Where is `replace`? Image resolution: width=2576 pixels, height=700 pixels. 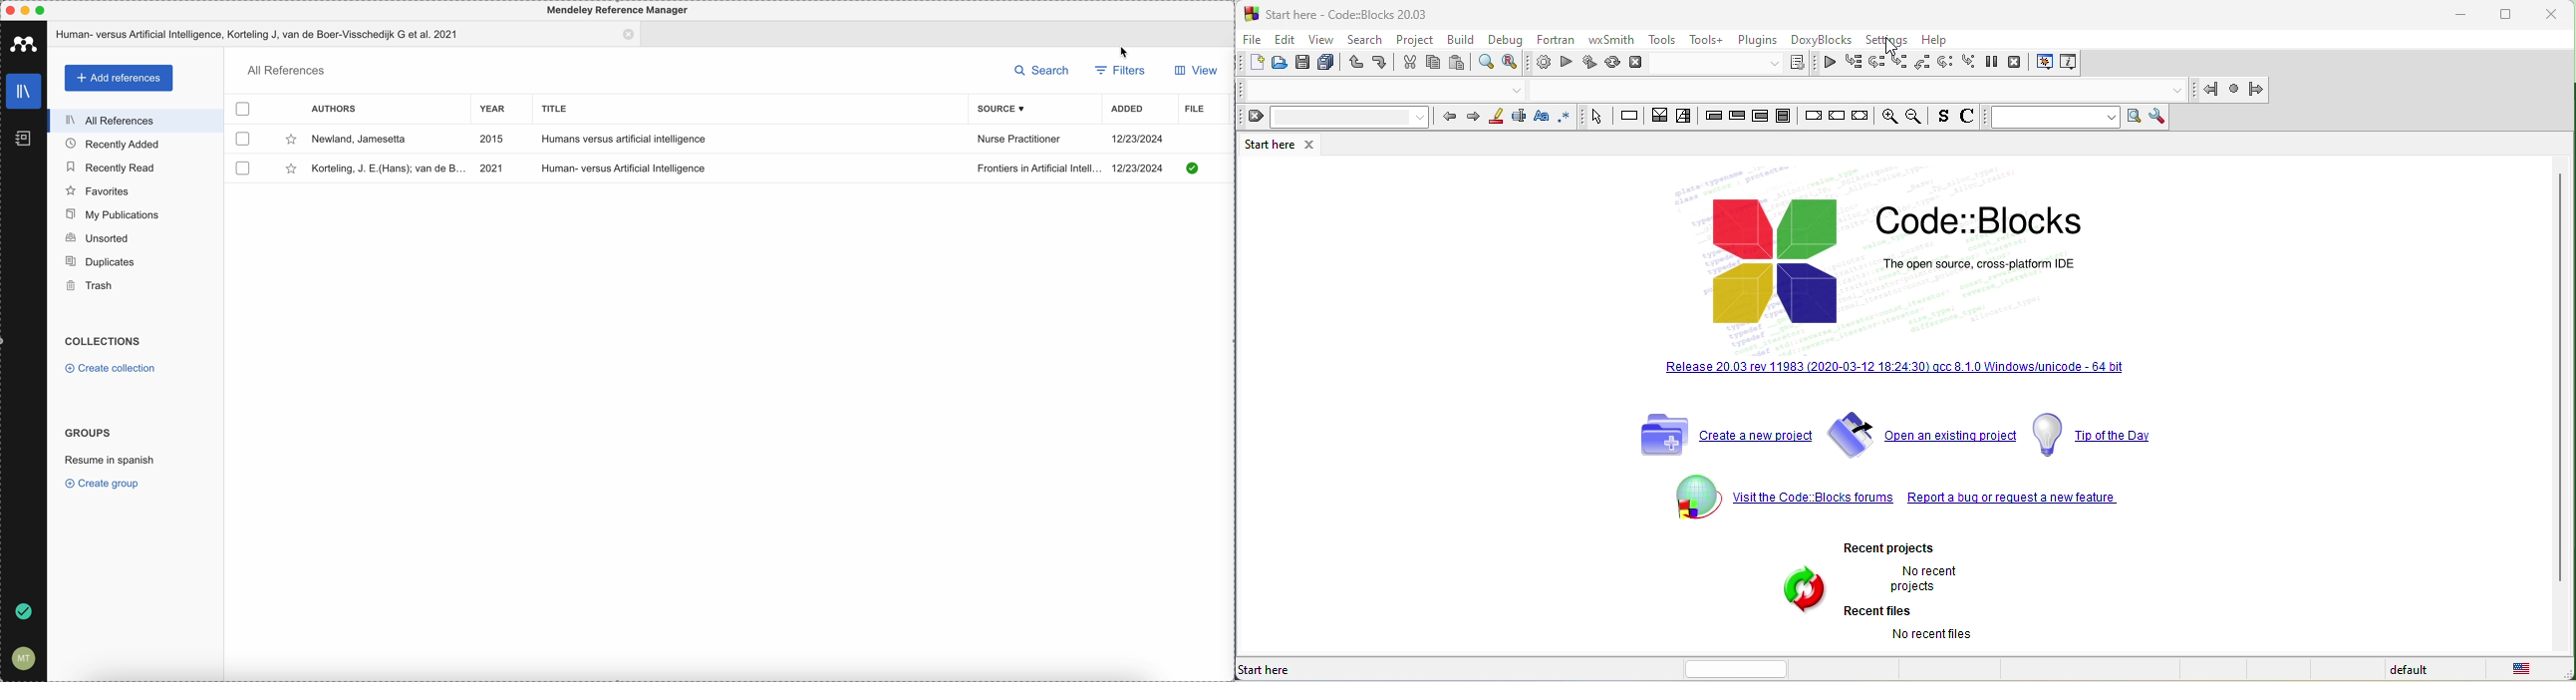 replace is located at coordinates (1513, 66).